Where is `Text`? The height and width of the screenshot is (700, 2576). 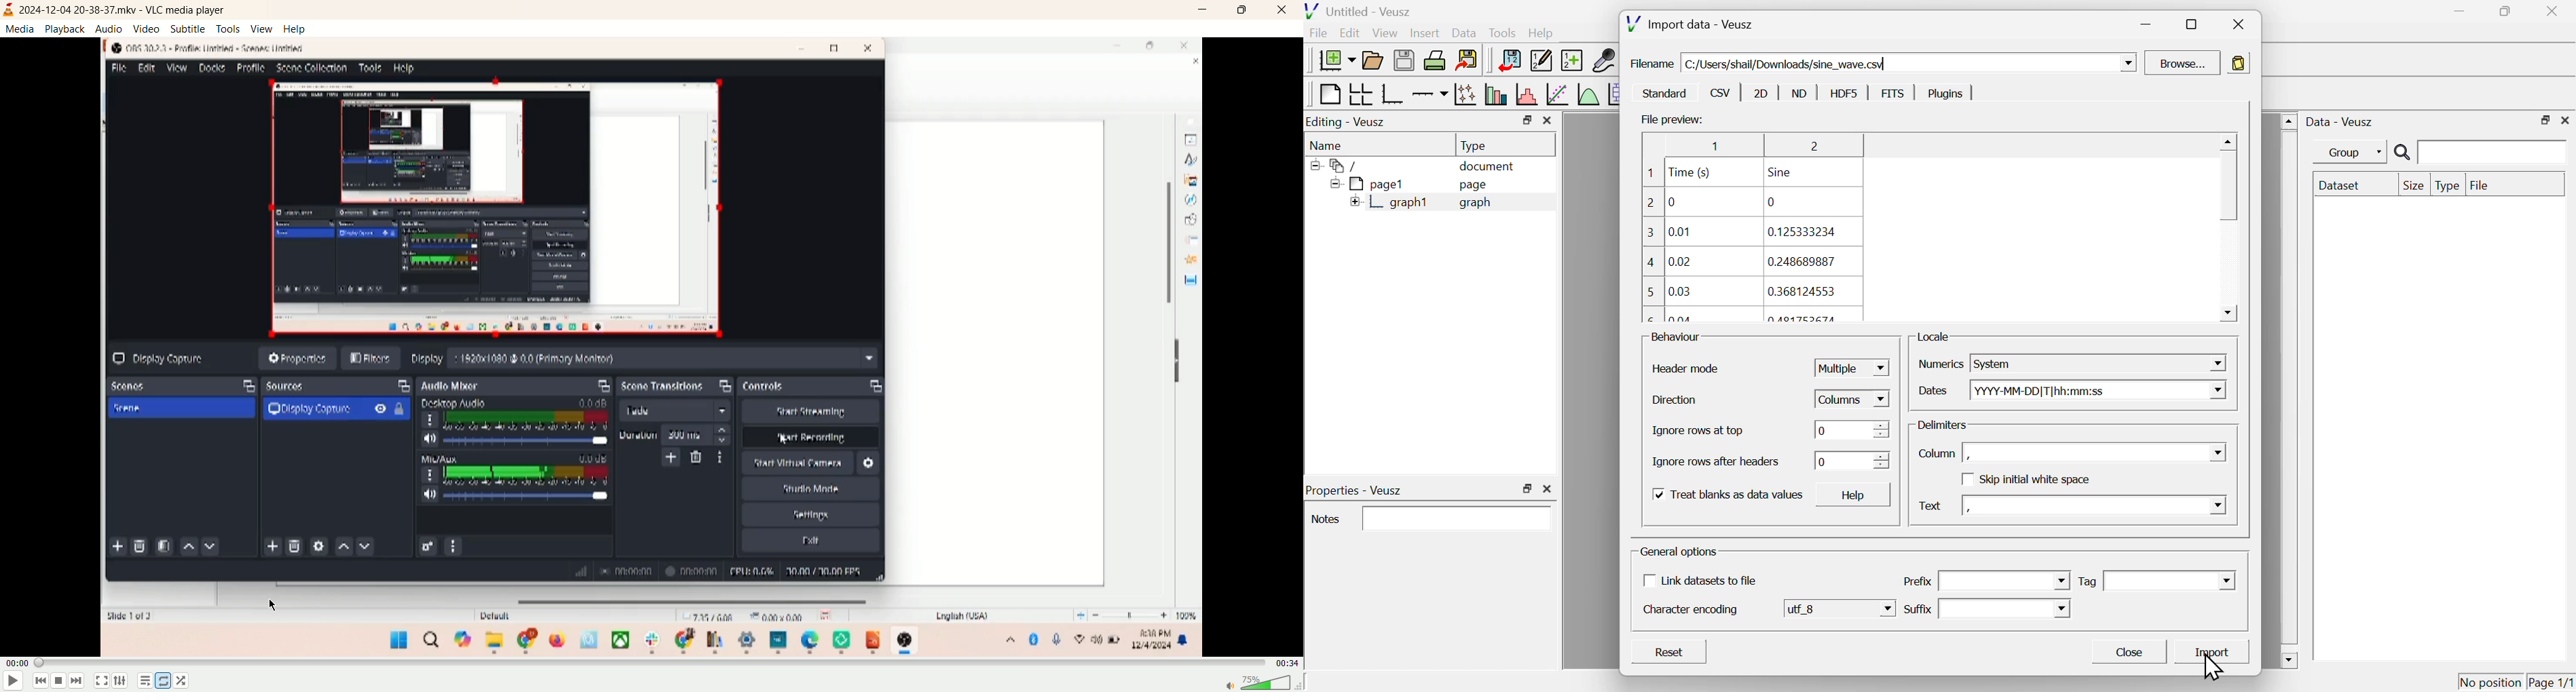
Text is located at coordinates (1931, 508).